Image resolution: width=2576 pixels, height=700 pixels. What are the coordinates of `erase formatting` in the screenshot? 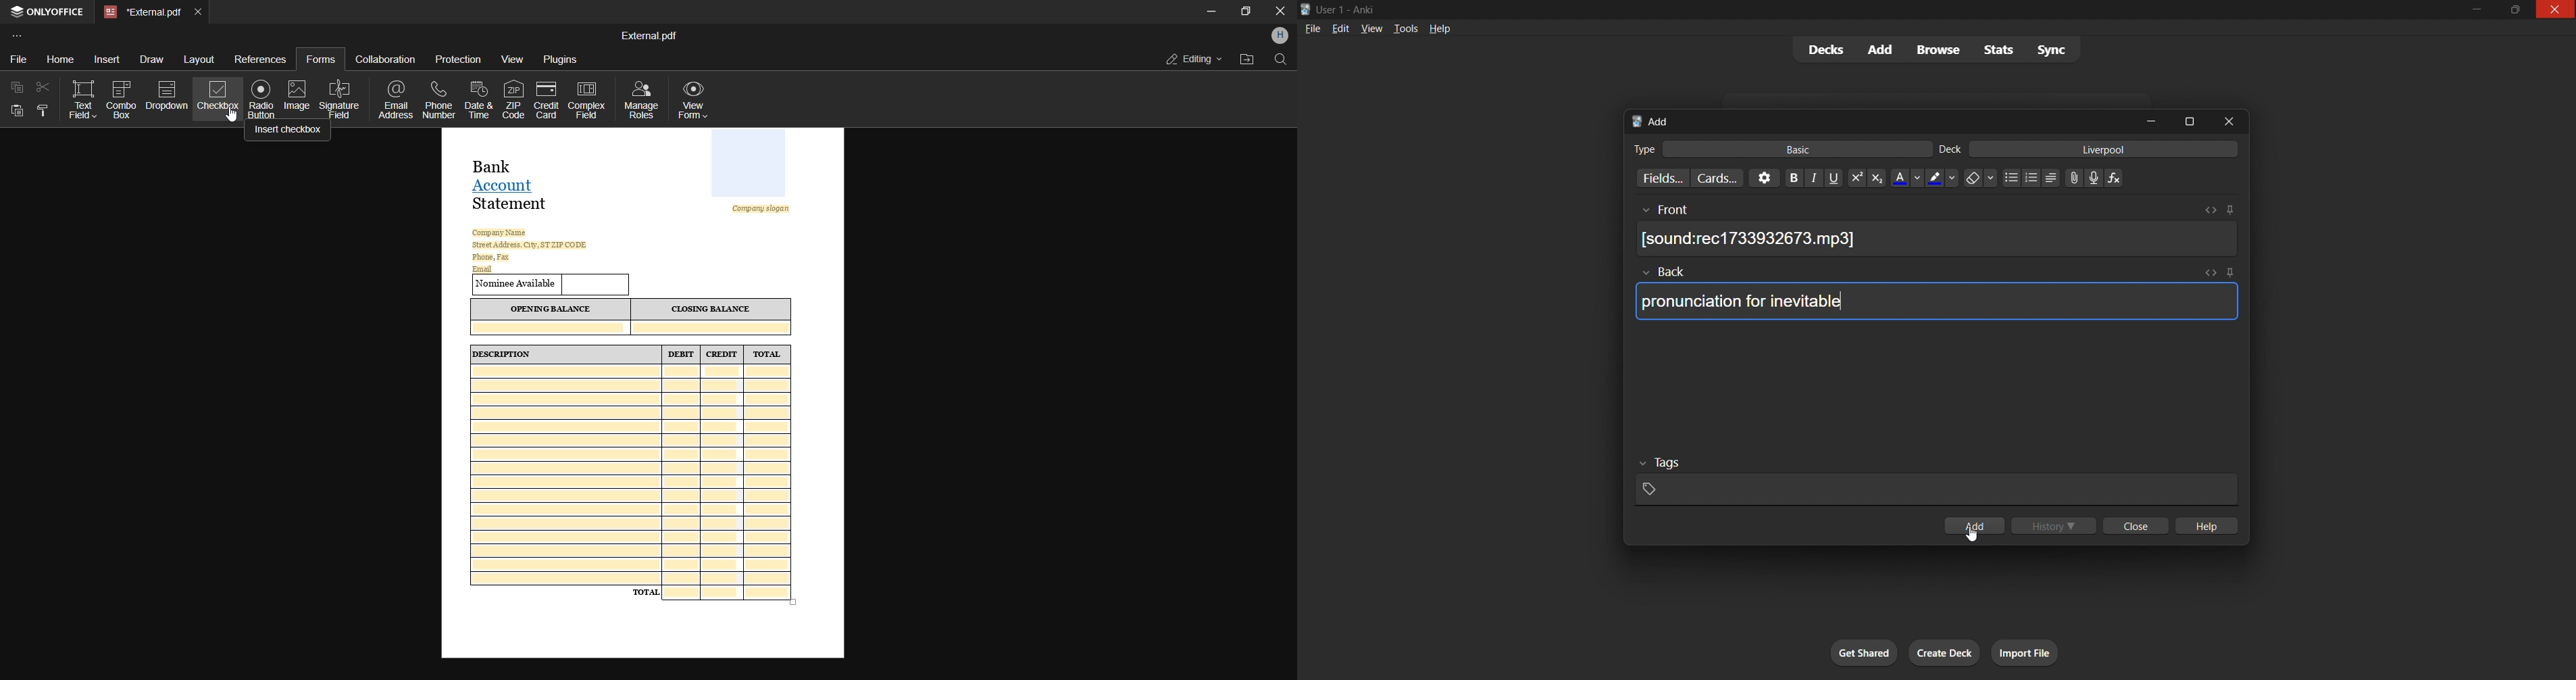 It's located at (1979, 179).